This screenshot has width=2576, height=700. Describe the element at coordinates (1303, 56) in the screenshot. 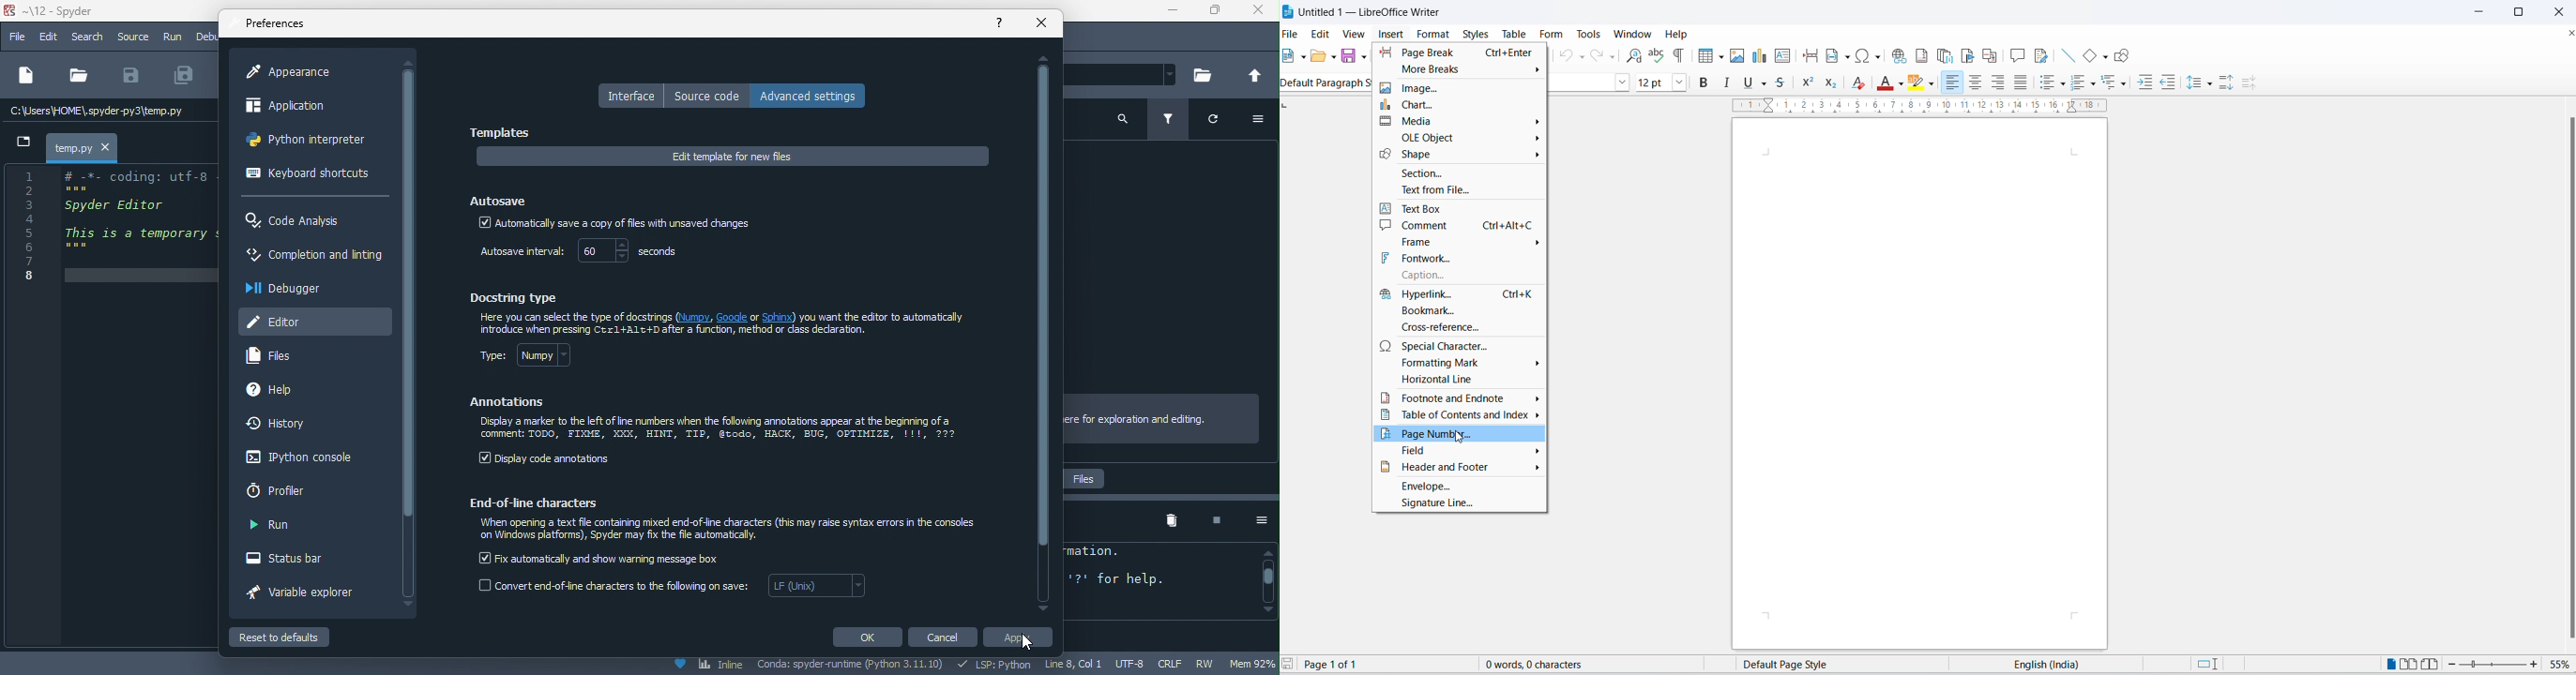

I see `new file options` at that location.